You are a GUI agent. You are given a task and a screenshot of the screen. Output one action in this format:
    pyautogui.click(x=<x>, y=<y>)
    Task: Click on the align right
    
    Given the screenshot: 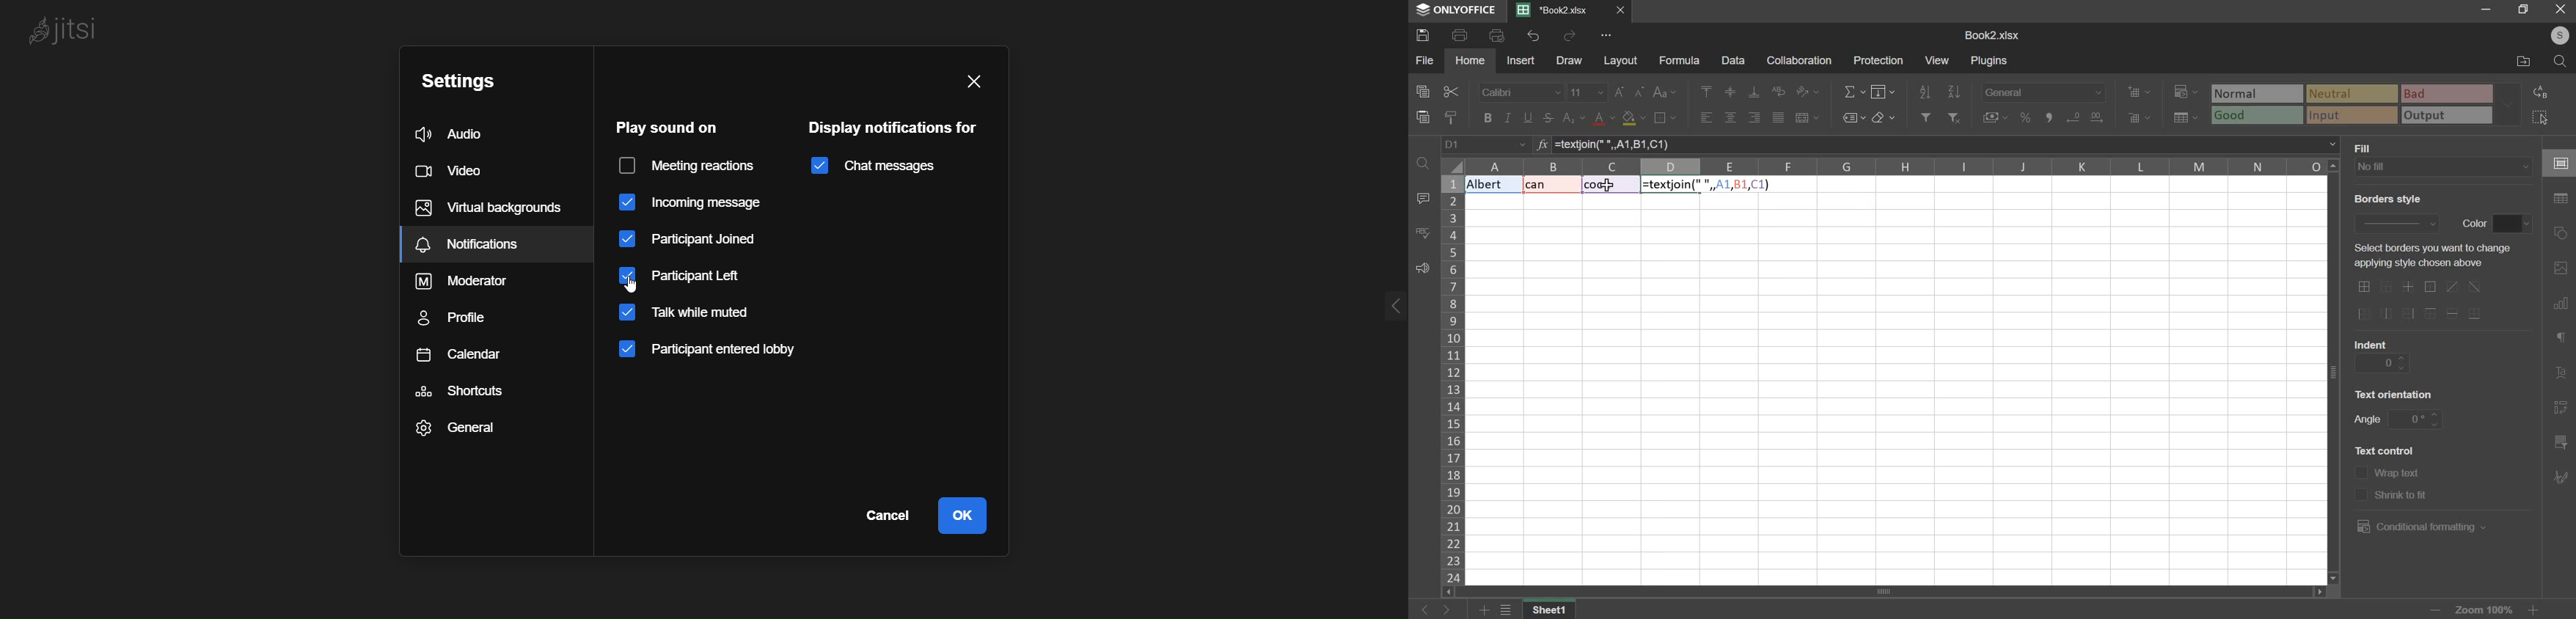 What is the action you would take?
    pyautogui.click(x=1755, y=117)
    